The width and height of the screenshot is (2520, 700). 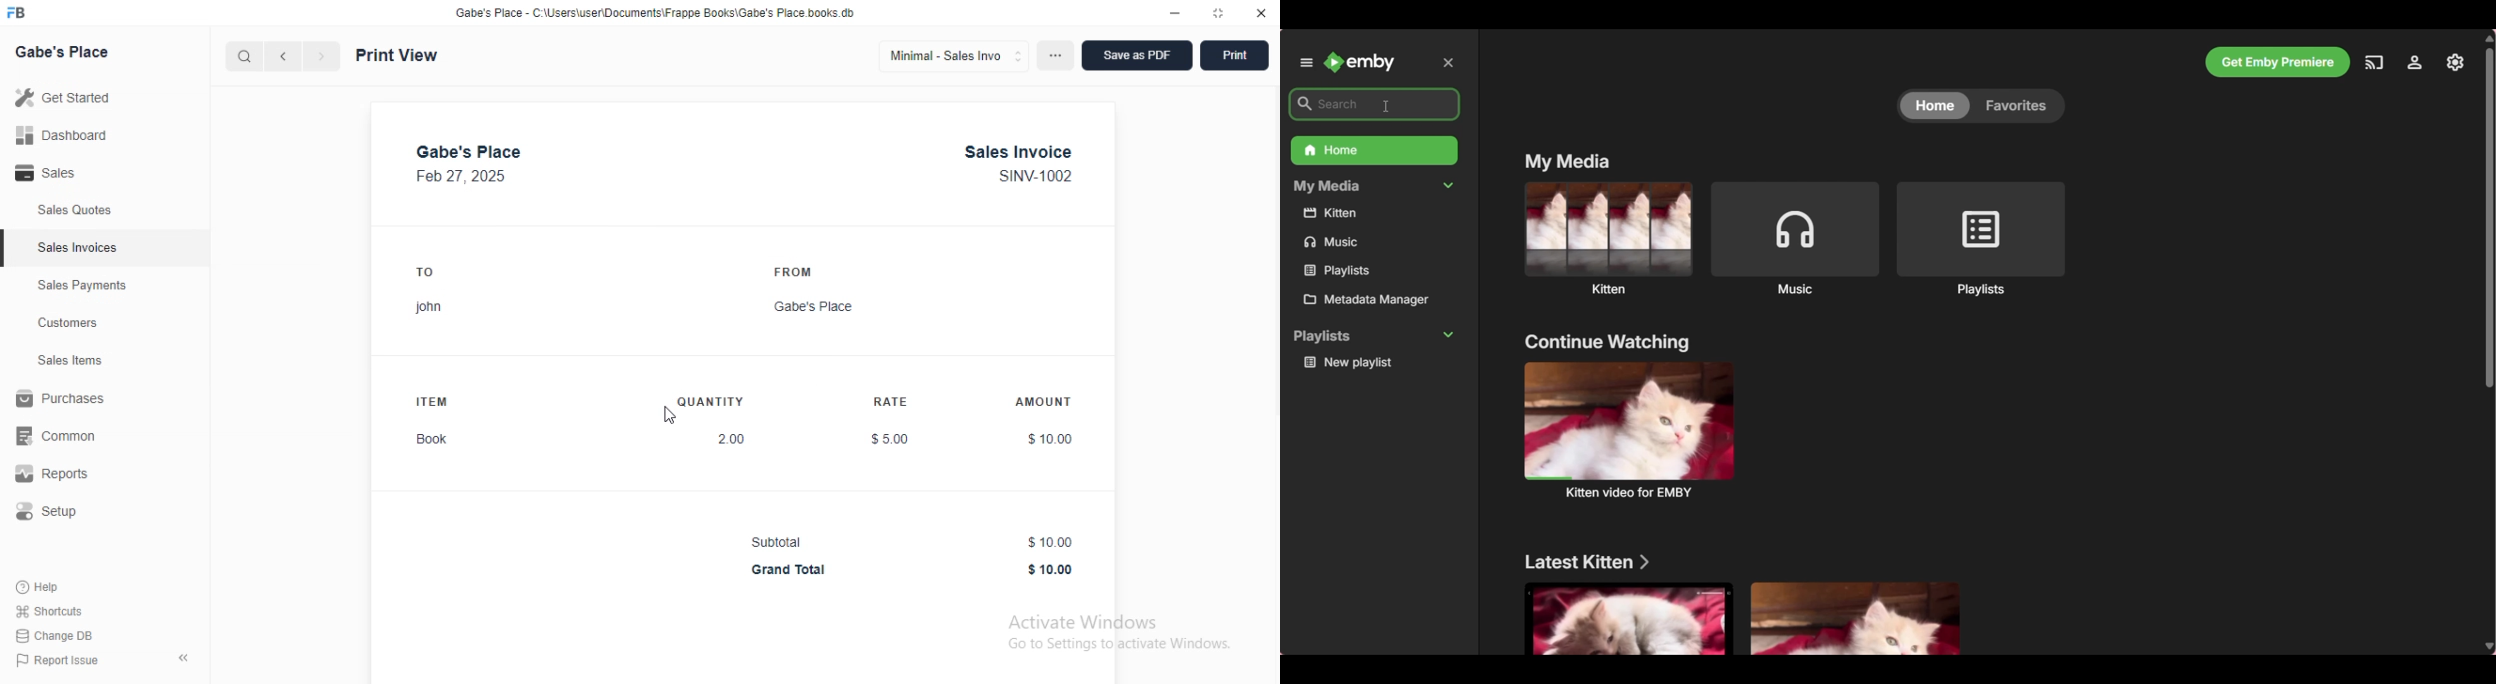 I want to click on Sales Invoice, so click(x=1019, y=152).